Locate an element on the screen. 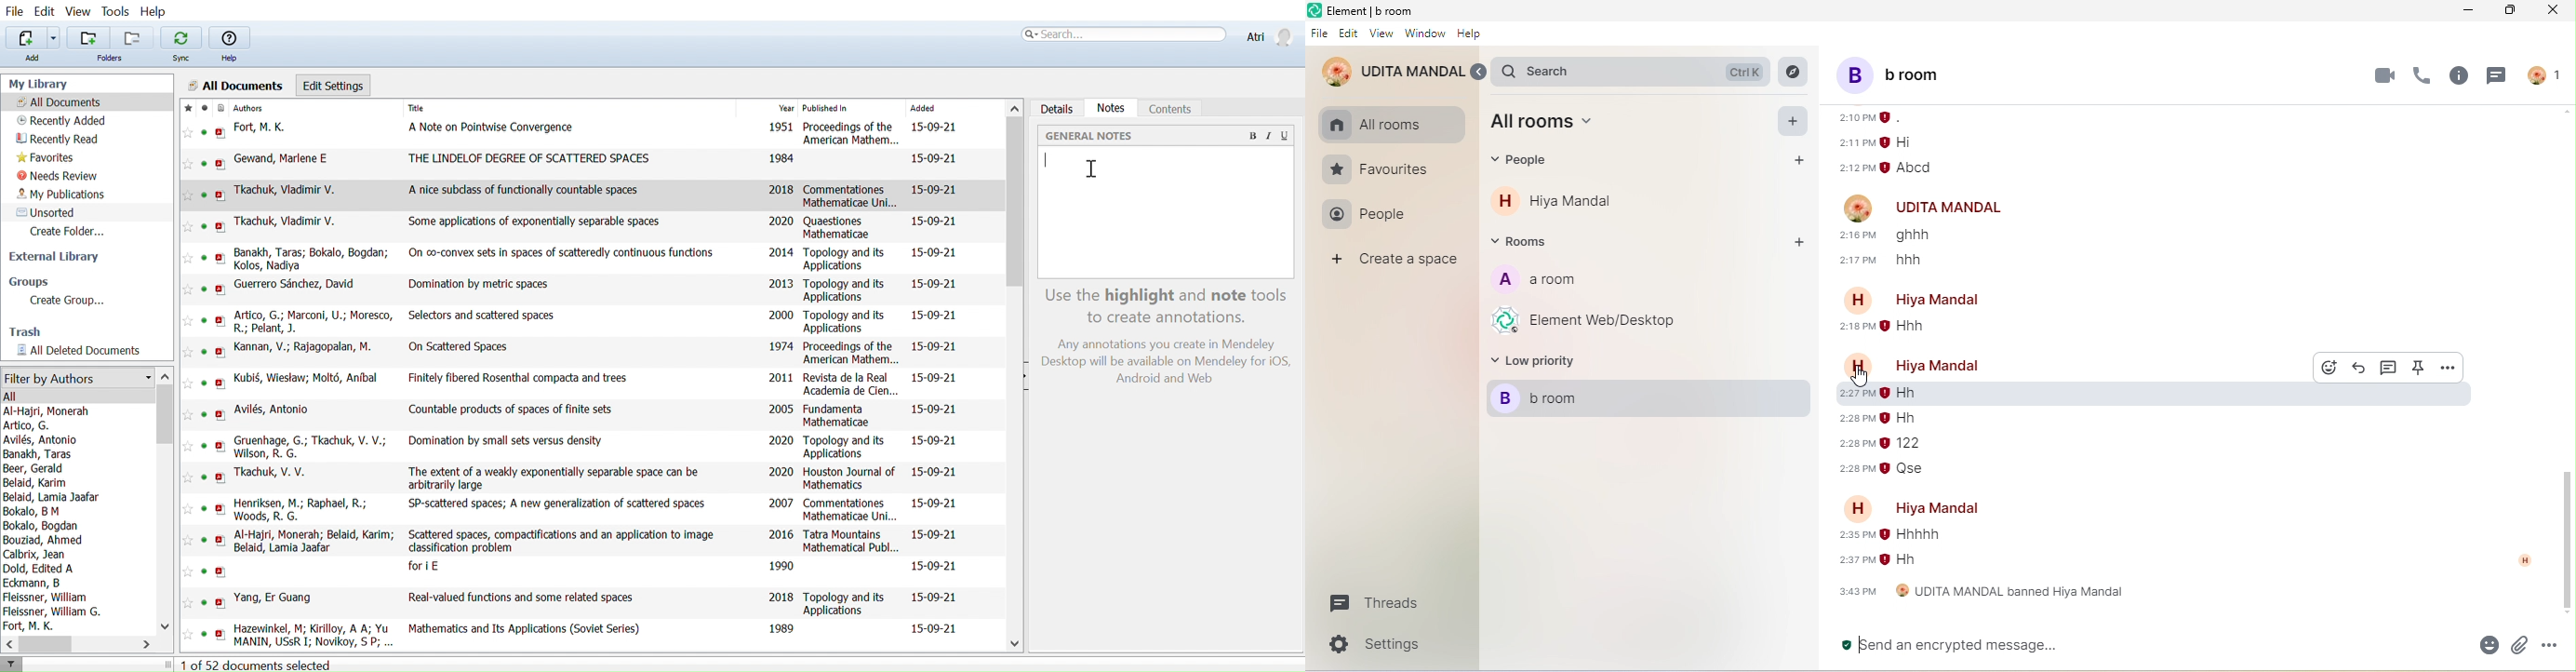  option is located at coordinates (2449, 368).